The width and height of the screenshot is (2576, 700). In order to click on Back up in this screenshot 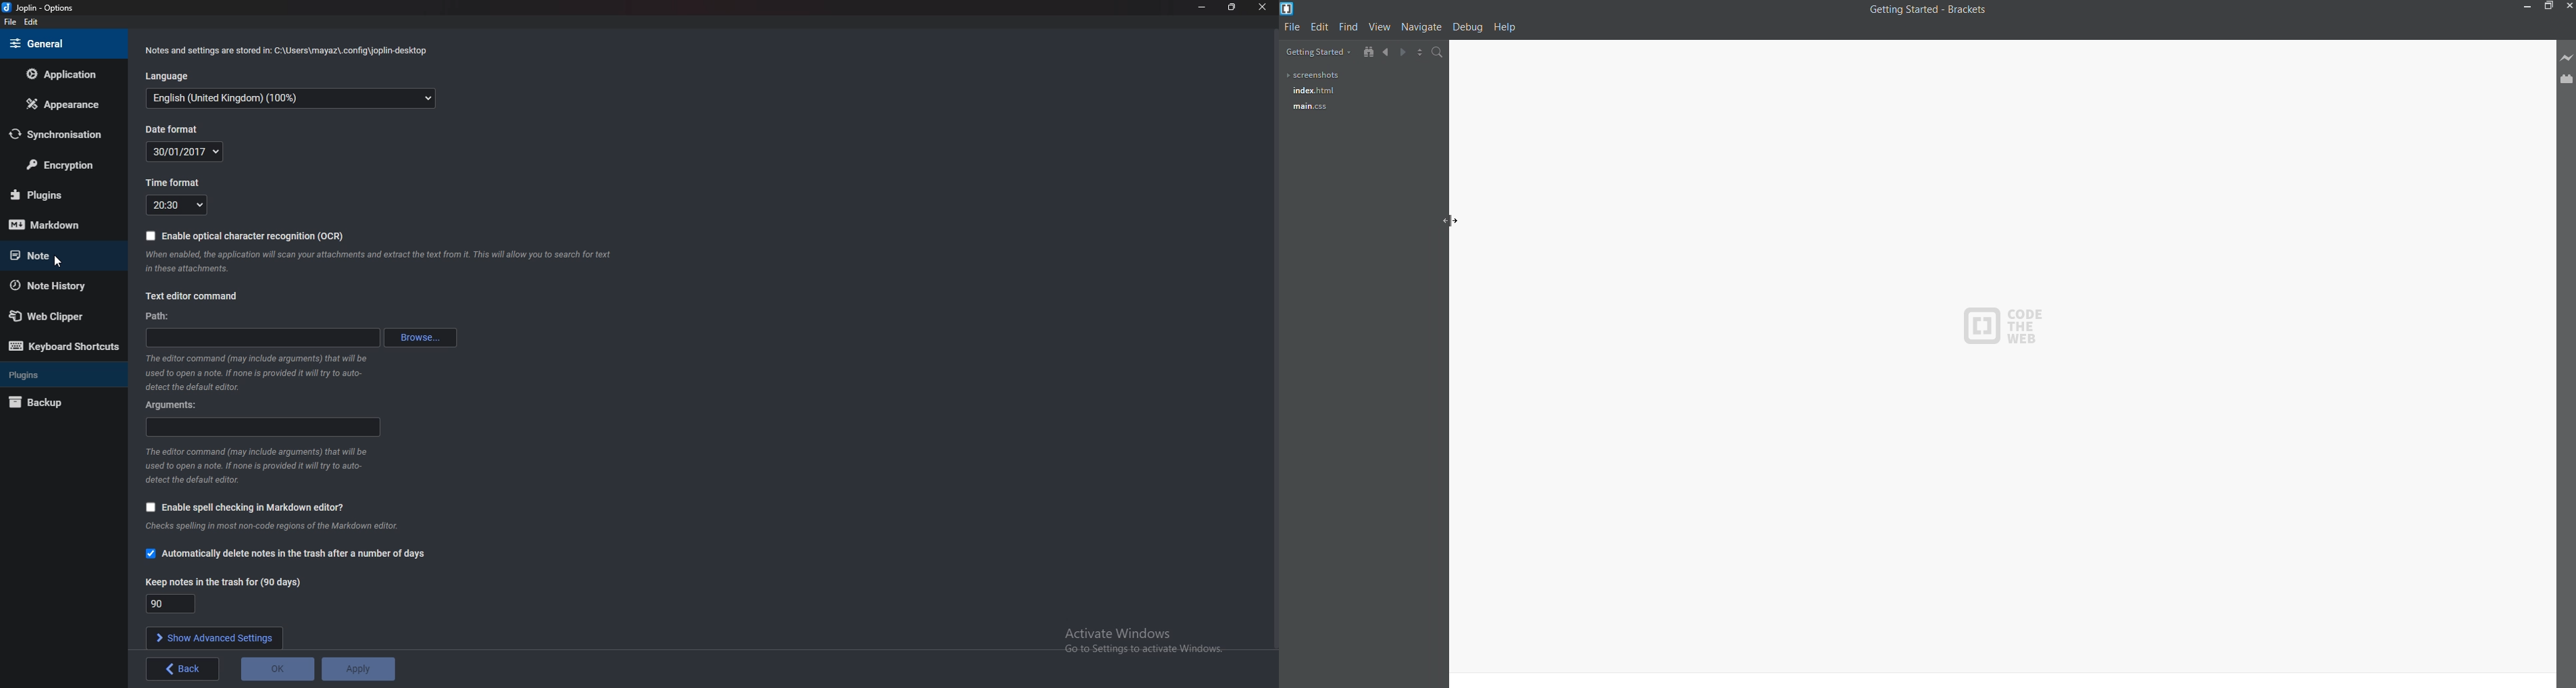, I will do `click(55, 402)`.